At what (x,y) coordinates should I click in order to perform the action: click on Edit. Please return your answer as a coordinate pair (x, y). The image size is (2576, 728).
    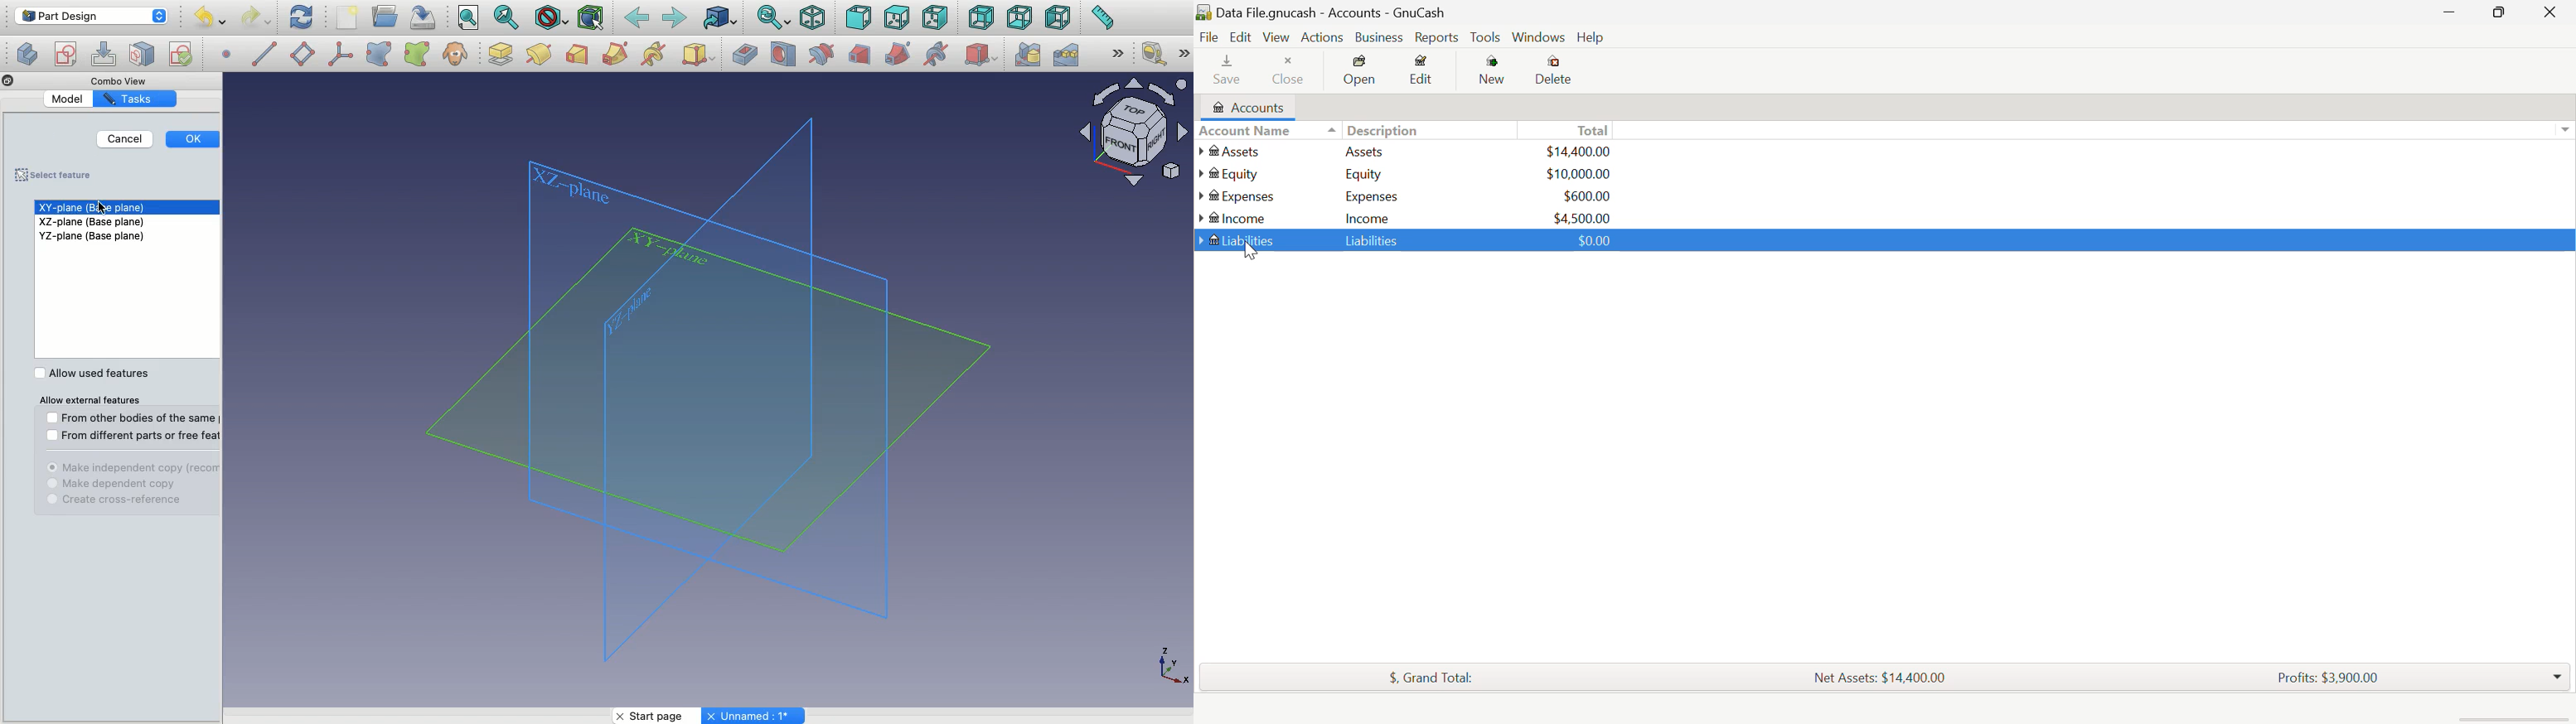
    Looking at the image, I should click on (1422, 73).